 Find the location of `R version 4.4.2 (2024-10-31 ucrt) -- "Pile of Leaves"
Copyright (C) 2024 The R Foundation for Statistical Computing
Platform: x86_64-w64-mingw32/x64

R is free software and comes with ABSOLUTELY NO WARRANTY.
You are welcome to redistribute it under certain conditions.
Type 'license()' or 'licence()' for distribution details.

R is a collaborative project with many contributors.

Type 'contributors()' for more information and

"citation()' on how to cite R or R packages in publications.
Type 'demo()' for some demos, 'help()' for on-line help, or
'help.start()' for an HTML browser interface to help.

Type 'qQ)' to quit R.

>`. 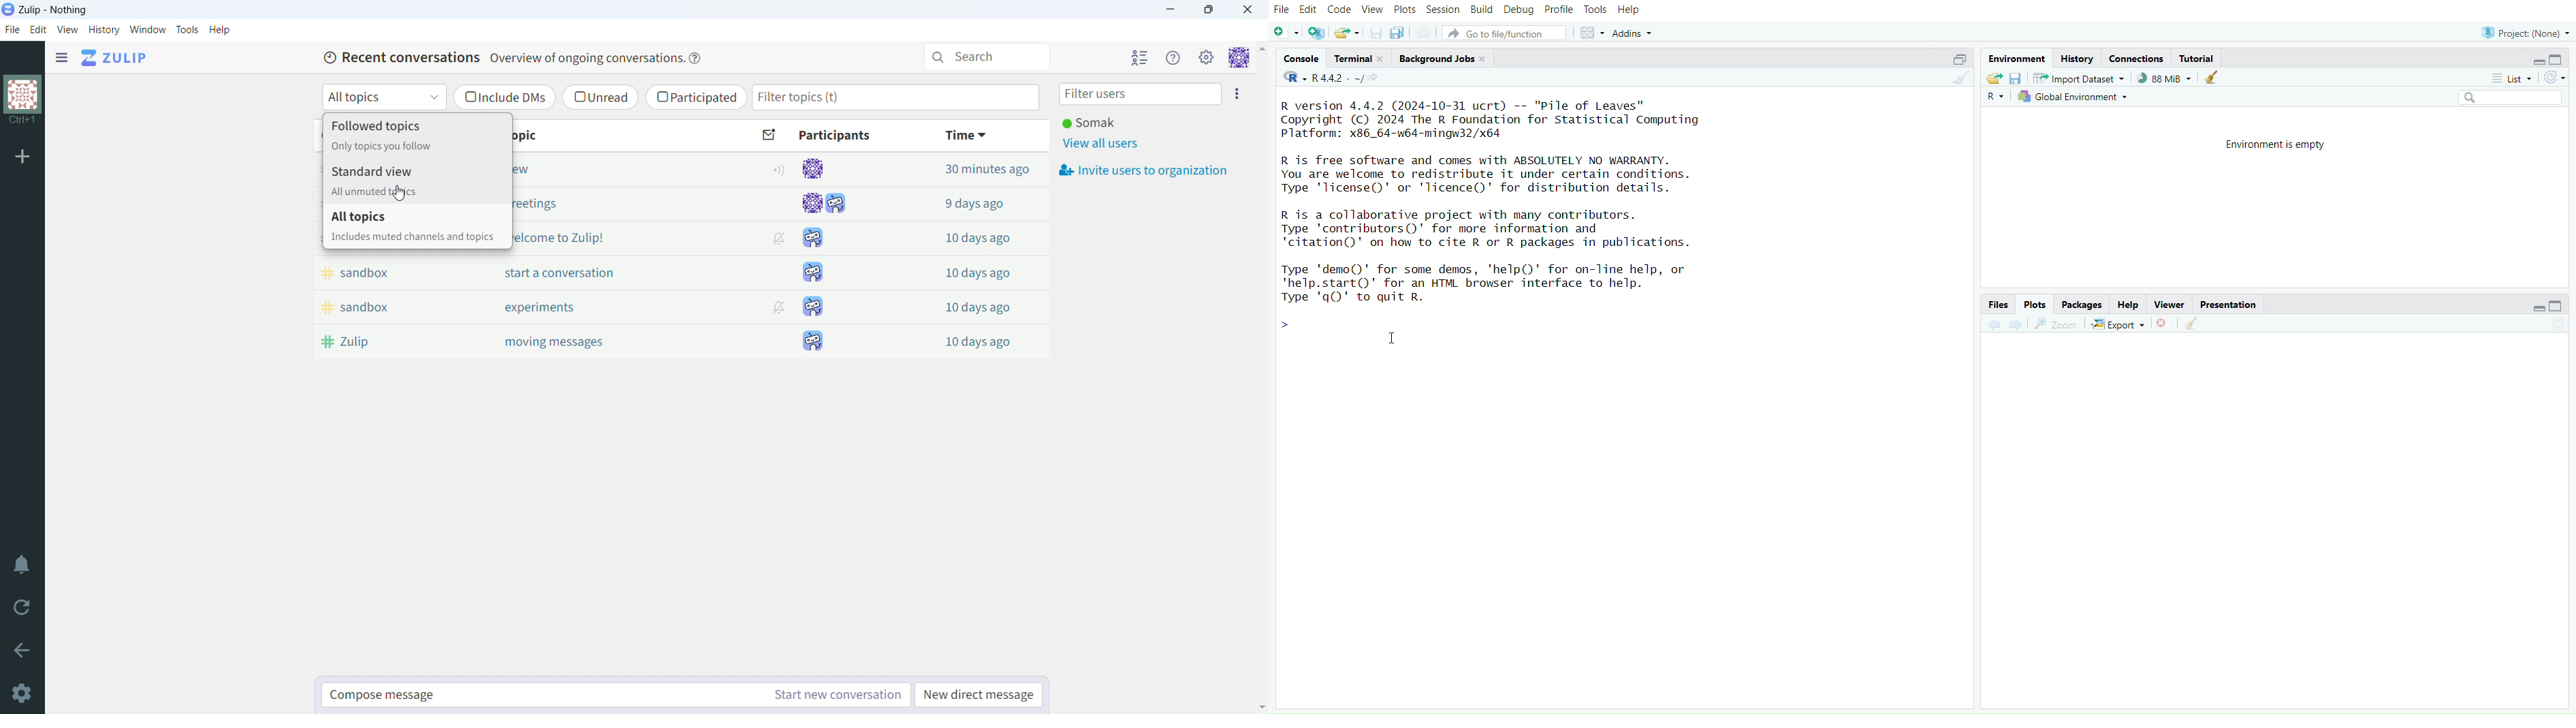

R version 4.4.2 (2024-10-31 ucrt) -- "Pile of Leaves"
Copyright (C) 2024 The R Foundation for Statistical Computing
Platform: x86_64-w64-mingw32/x64

R is free software and comes with ABSOLUTELY NO WARRANTY.
You are welcome to redistribute it under certain conditions.
Type 'license()' or 'licence()' for distribution details.

R is a collaborative project with many contributors.

Type 'contributors()' for more information and

"citation()' on how to cite R or R packages in publications.
Type 'demo()' for some demos, 'help()' for on-line help, or
'help.start()' for an HTML browser interface to help.

Type 'qQ)' to quit R.

> is located at coordinates (1517, 216).